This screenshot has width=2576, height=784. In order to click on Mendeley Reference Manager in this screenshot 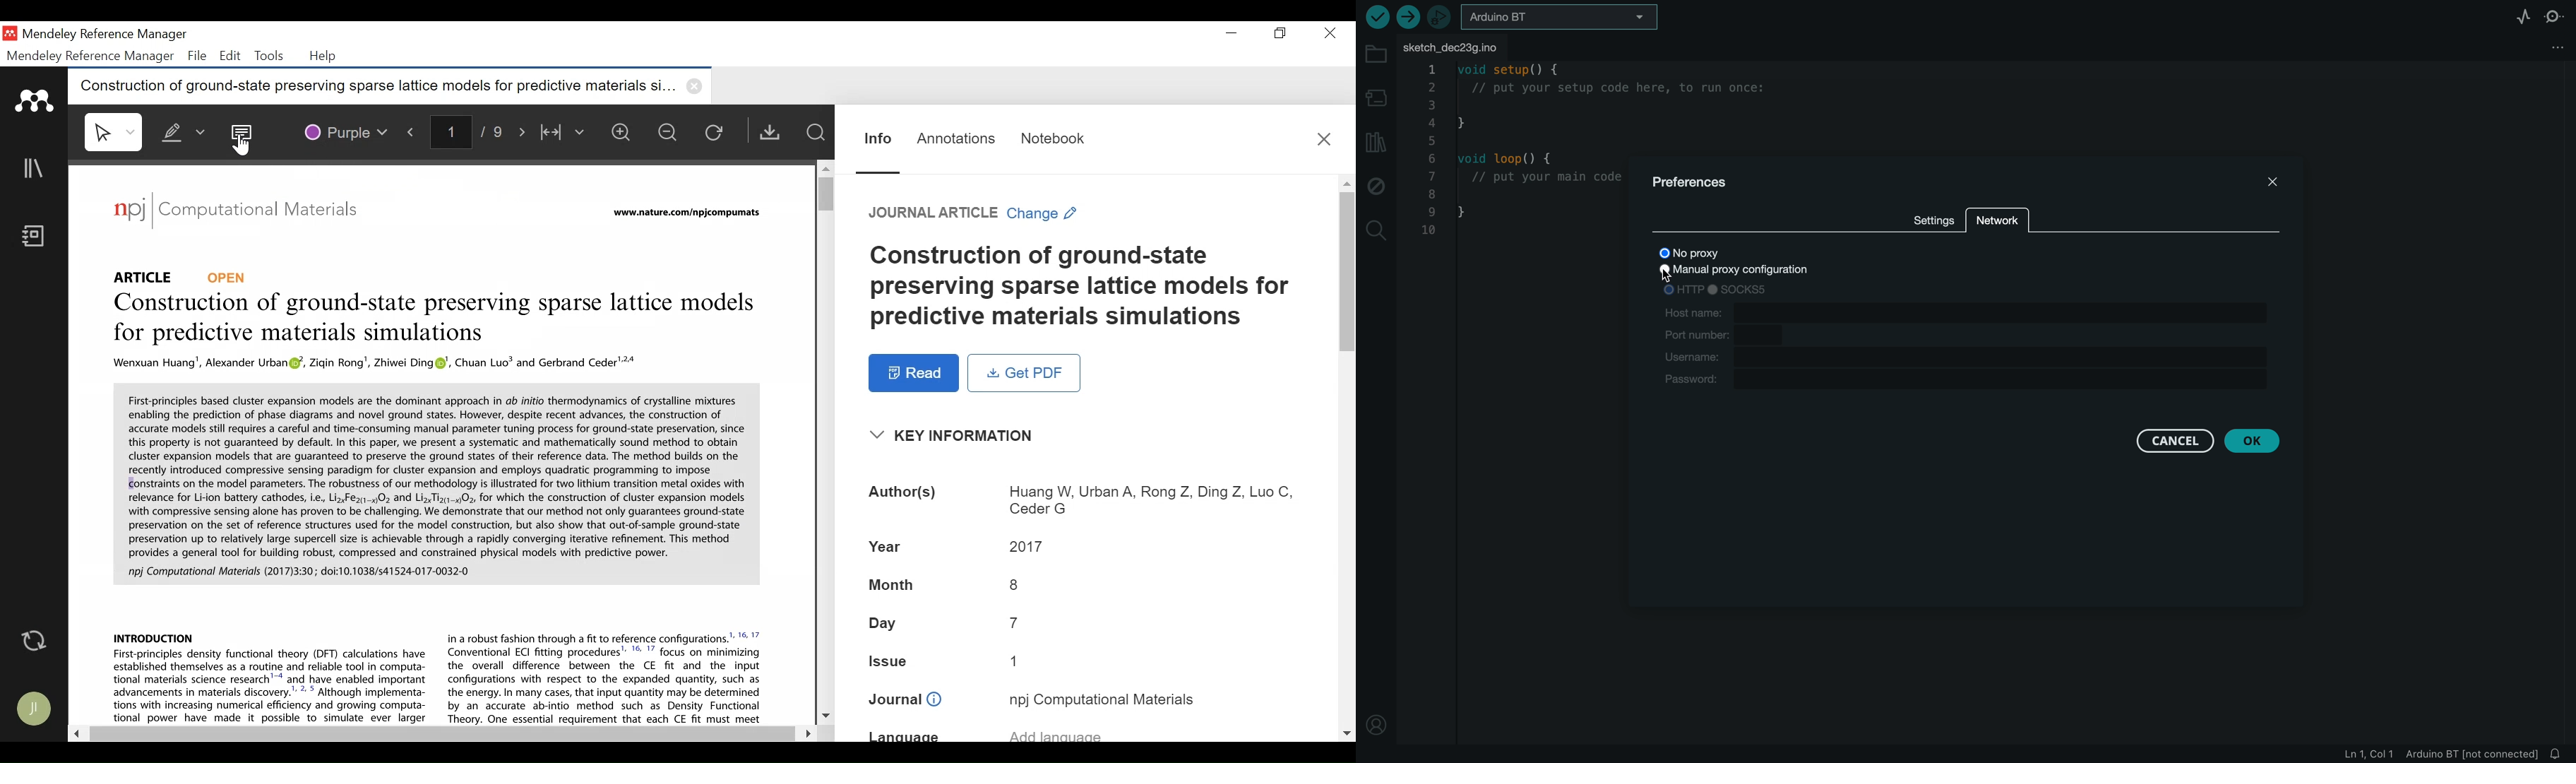, I will do `click(105, 35)`.